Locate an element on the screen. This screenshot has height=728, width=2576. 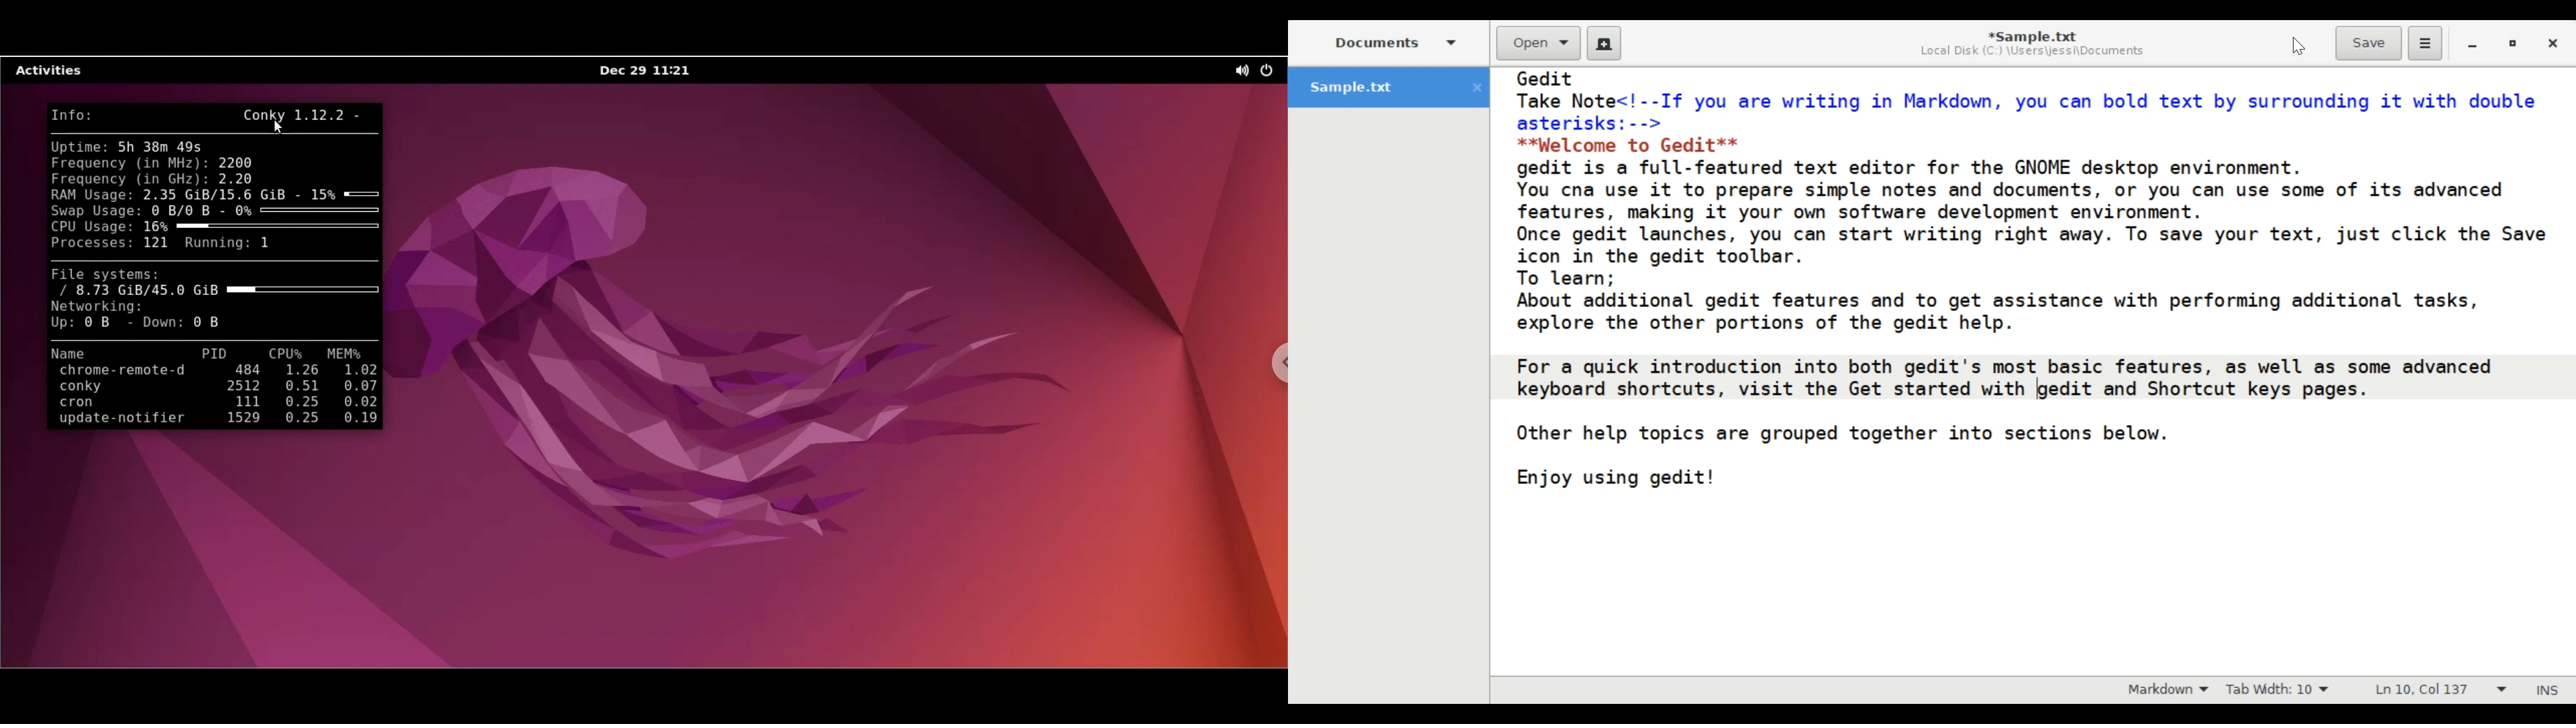
Markdown is located at coordinates (2169, 690).